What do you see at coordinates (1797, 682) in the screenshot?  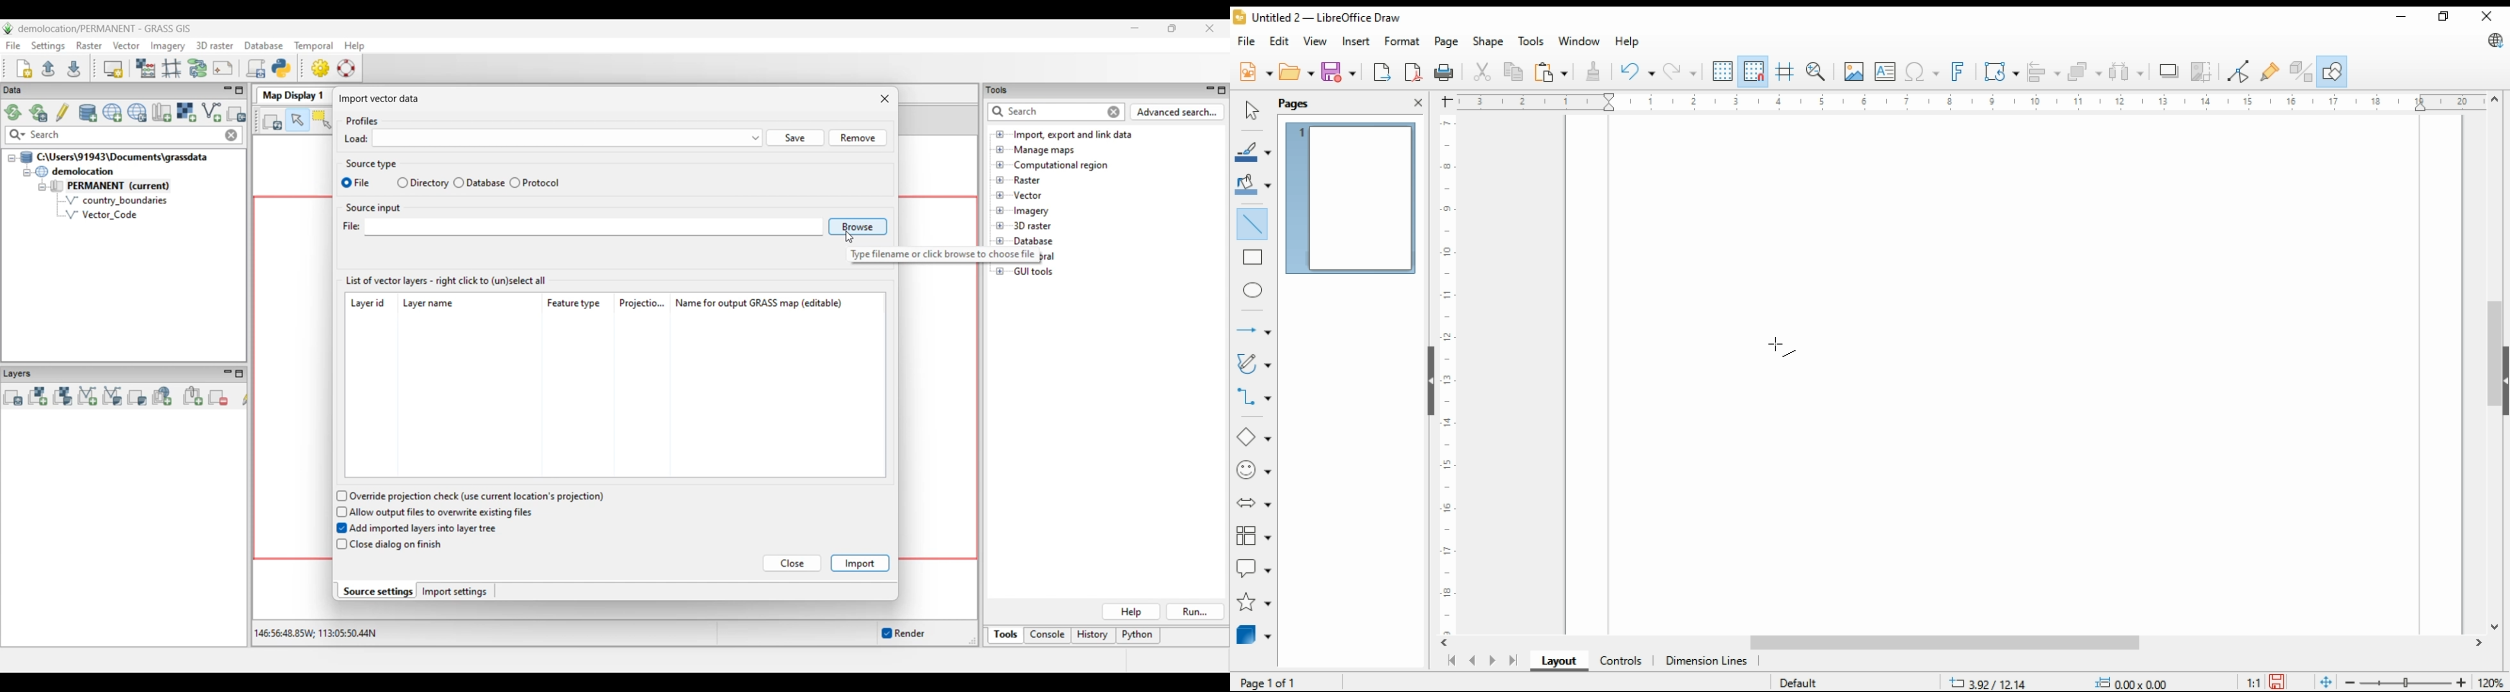 I see `default` at bounding box center [1797, 682].